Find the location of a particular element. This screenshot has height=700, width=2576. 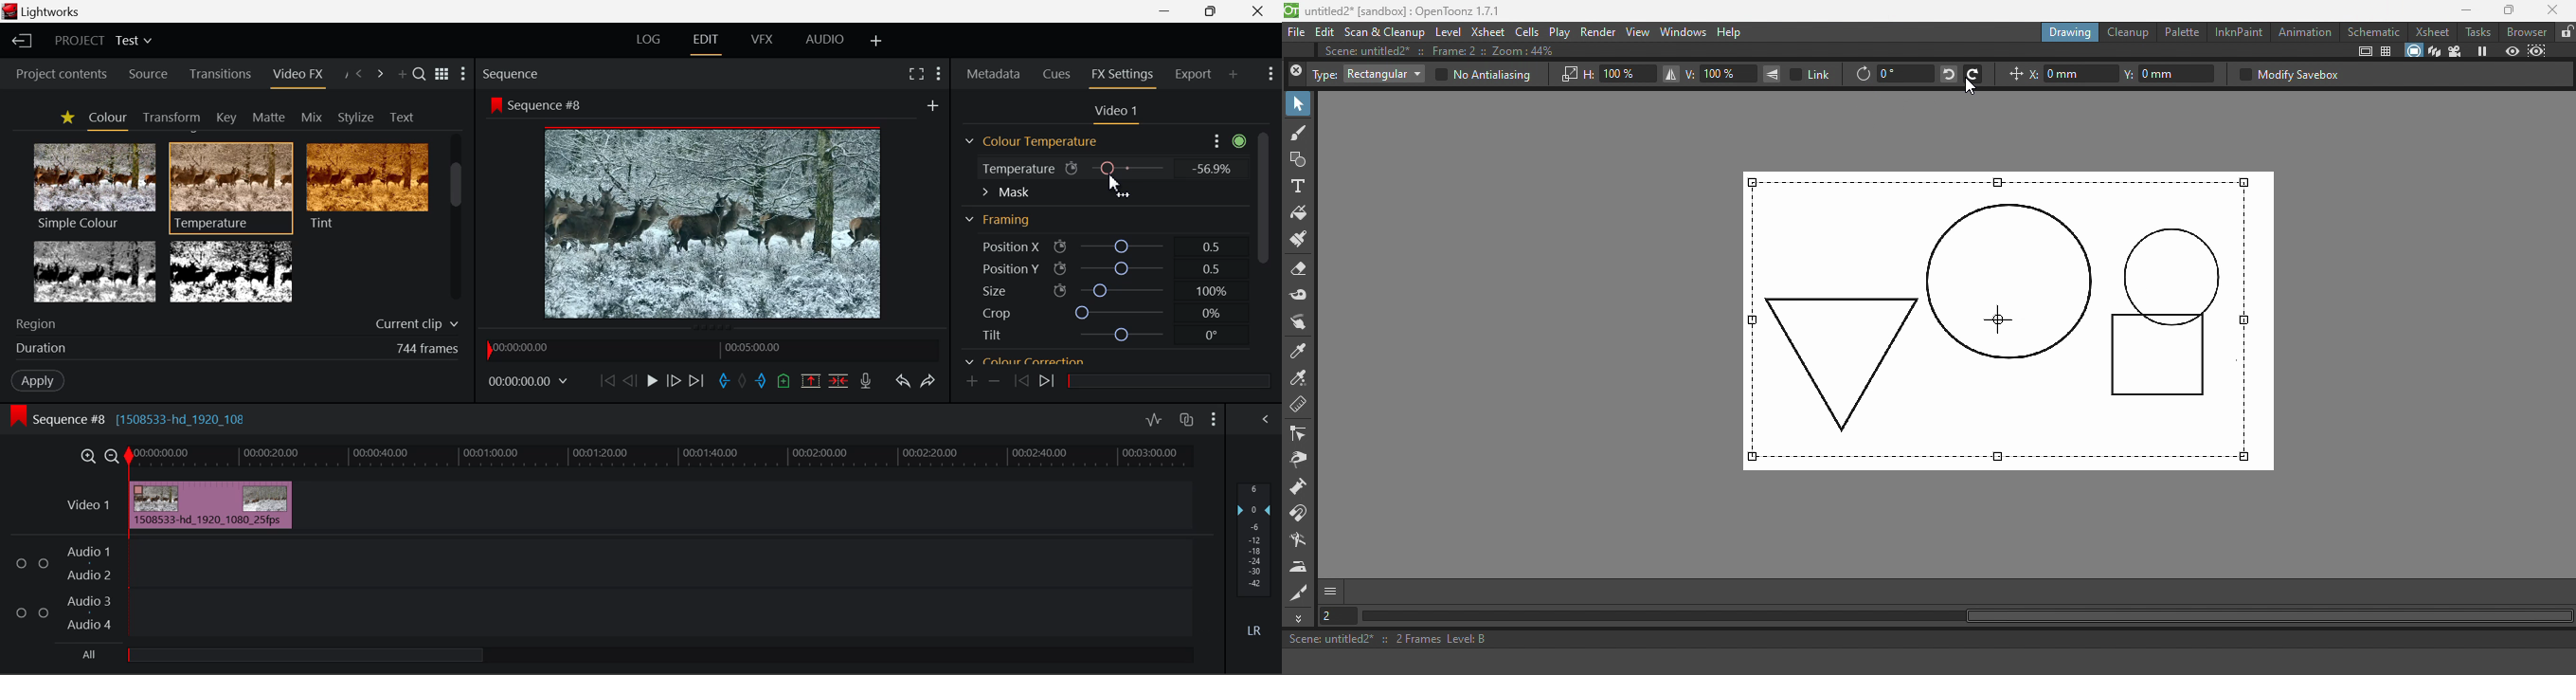

Show Settings is located at coordinates (1271, 76).